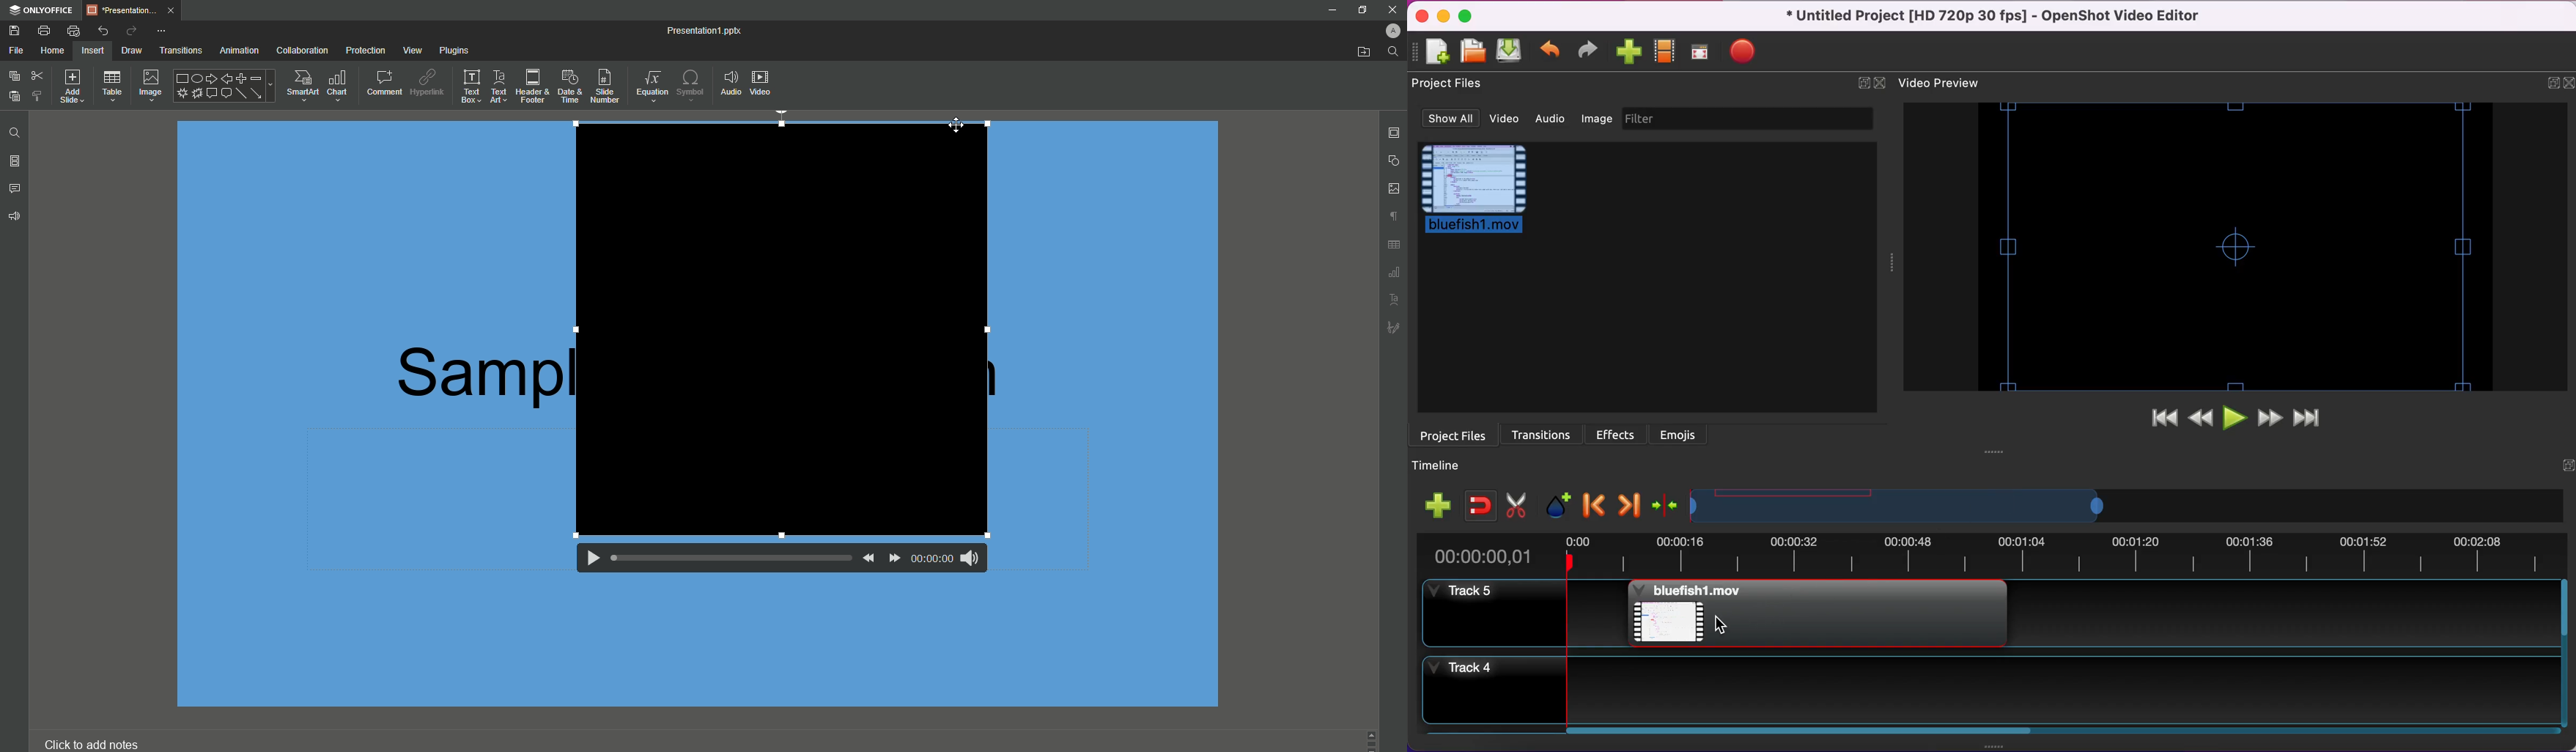 The height and width of the screenshot is (756, 2576). What do you see at coordinates (1897, 506) in the screenshot?
I see `timeline` at bounding box center [1897, 506].